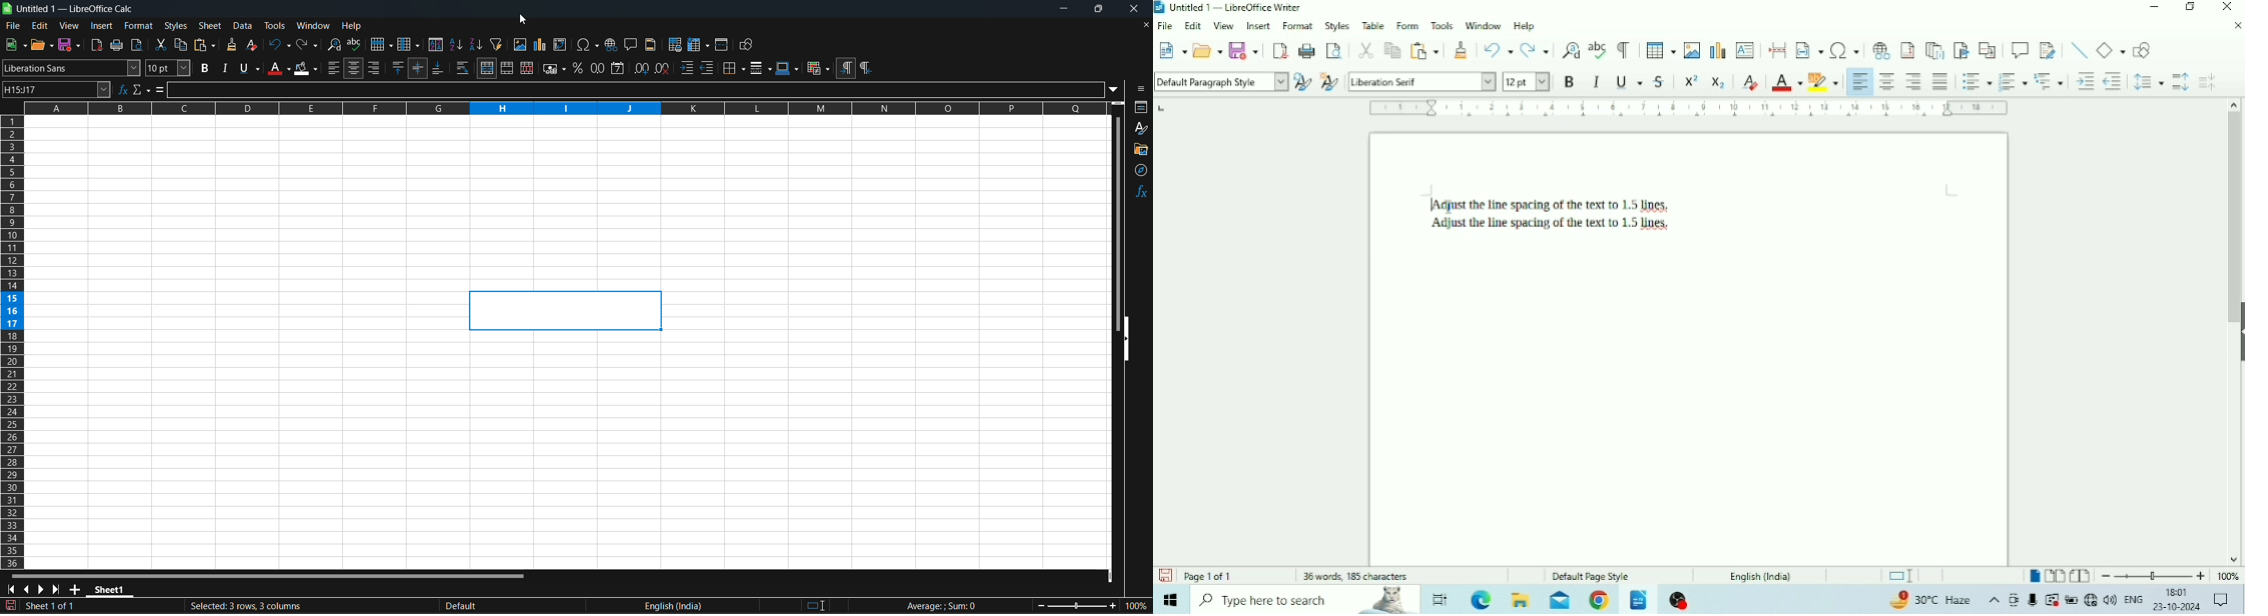 The image size is (2268, 616). What do you see at coordinates (1859, 81) in the screenshot?
I see `Align Left` at bounding box center [1859, 81].